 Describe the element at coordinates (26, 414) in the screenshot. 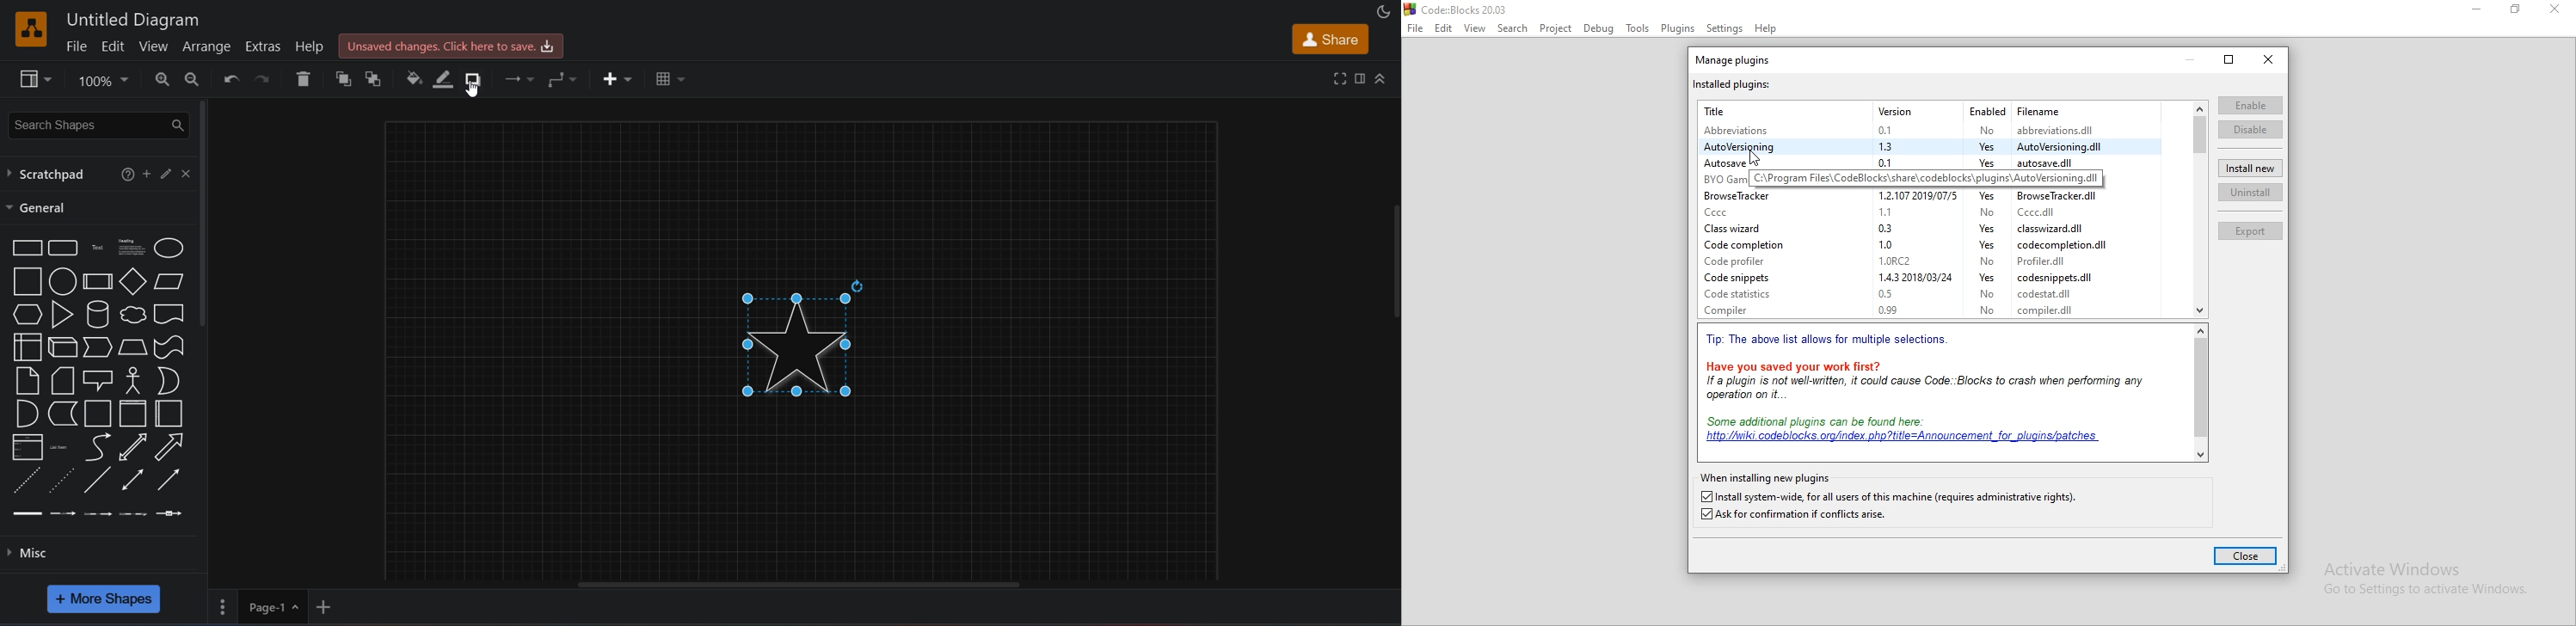

I see `and` at that location.